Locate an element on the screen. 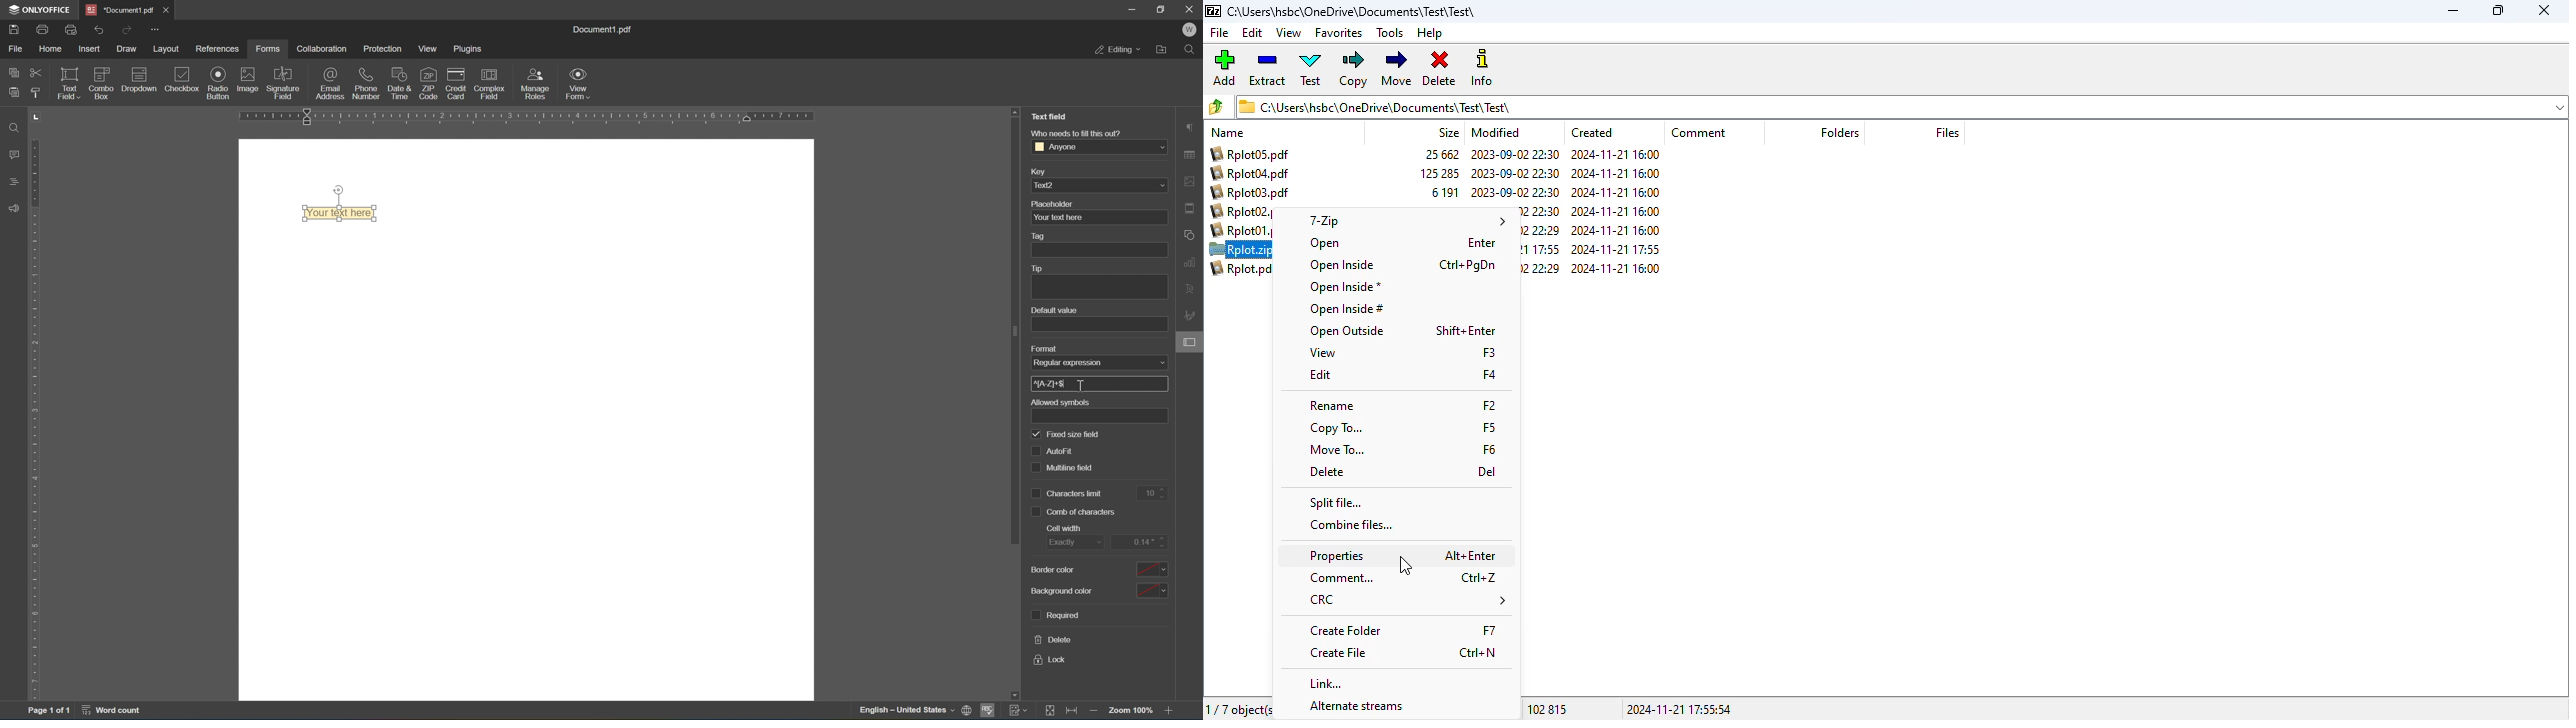 The image size is (2576, 728). copy is located at coordinates (11, 72).